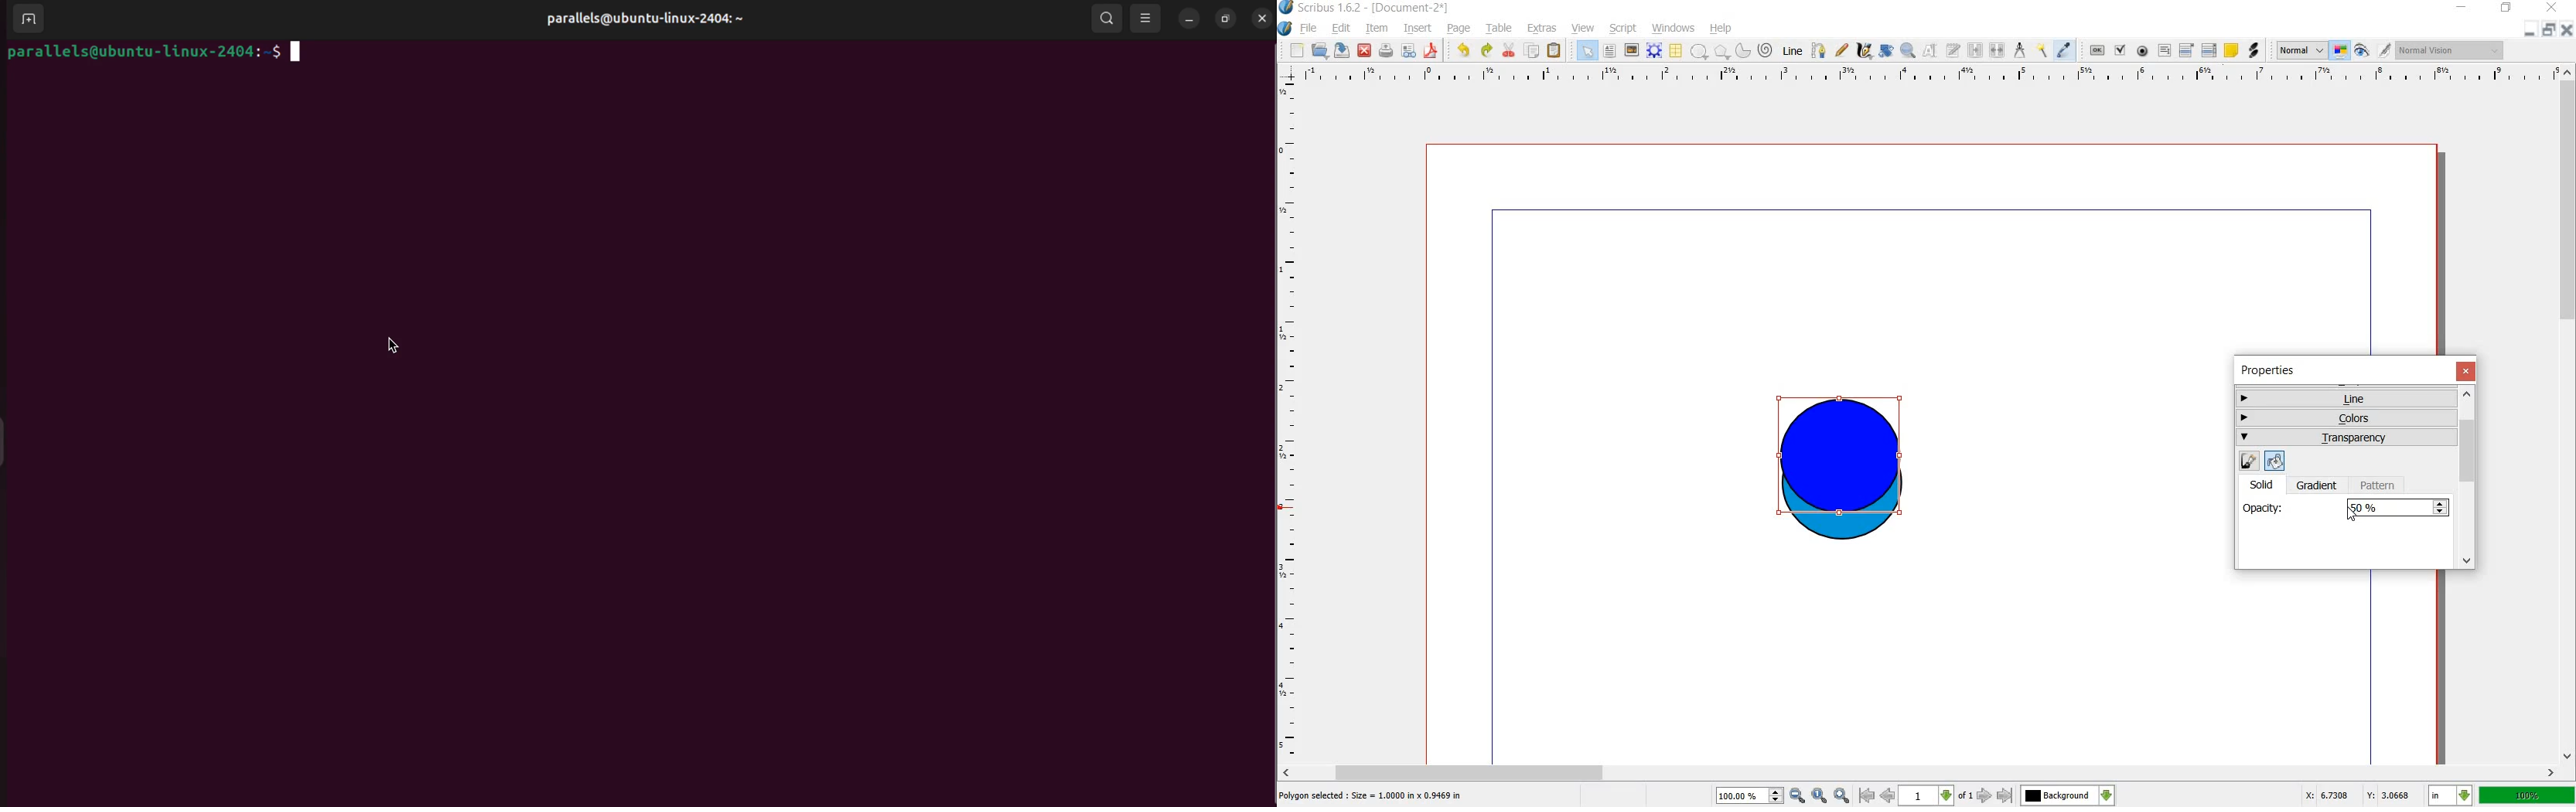 The height and width of the screenshot is (812, 2576). What do you see at coordinates (1797, 795) in the screenshot?
I see `zoom out` at bounding box center [1797, 795].